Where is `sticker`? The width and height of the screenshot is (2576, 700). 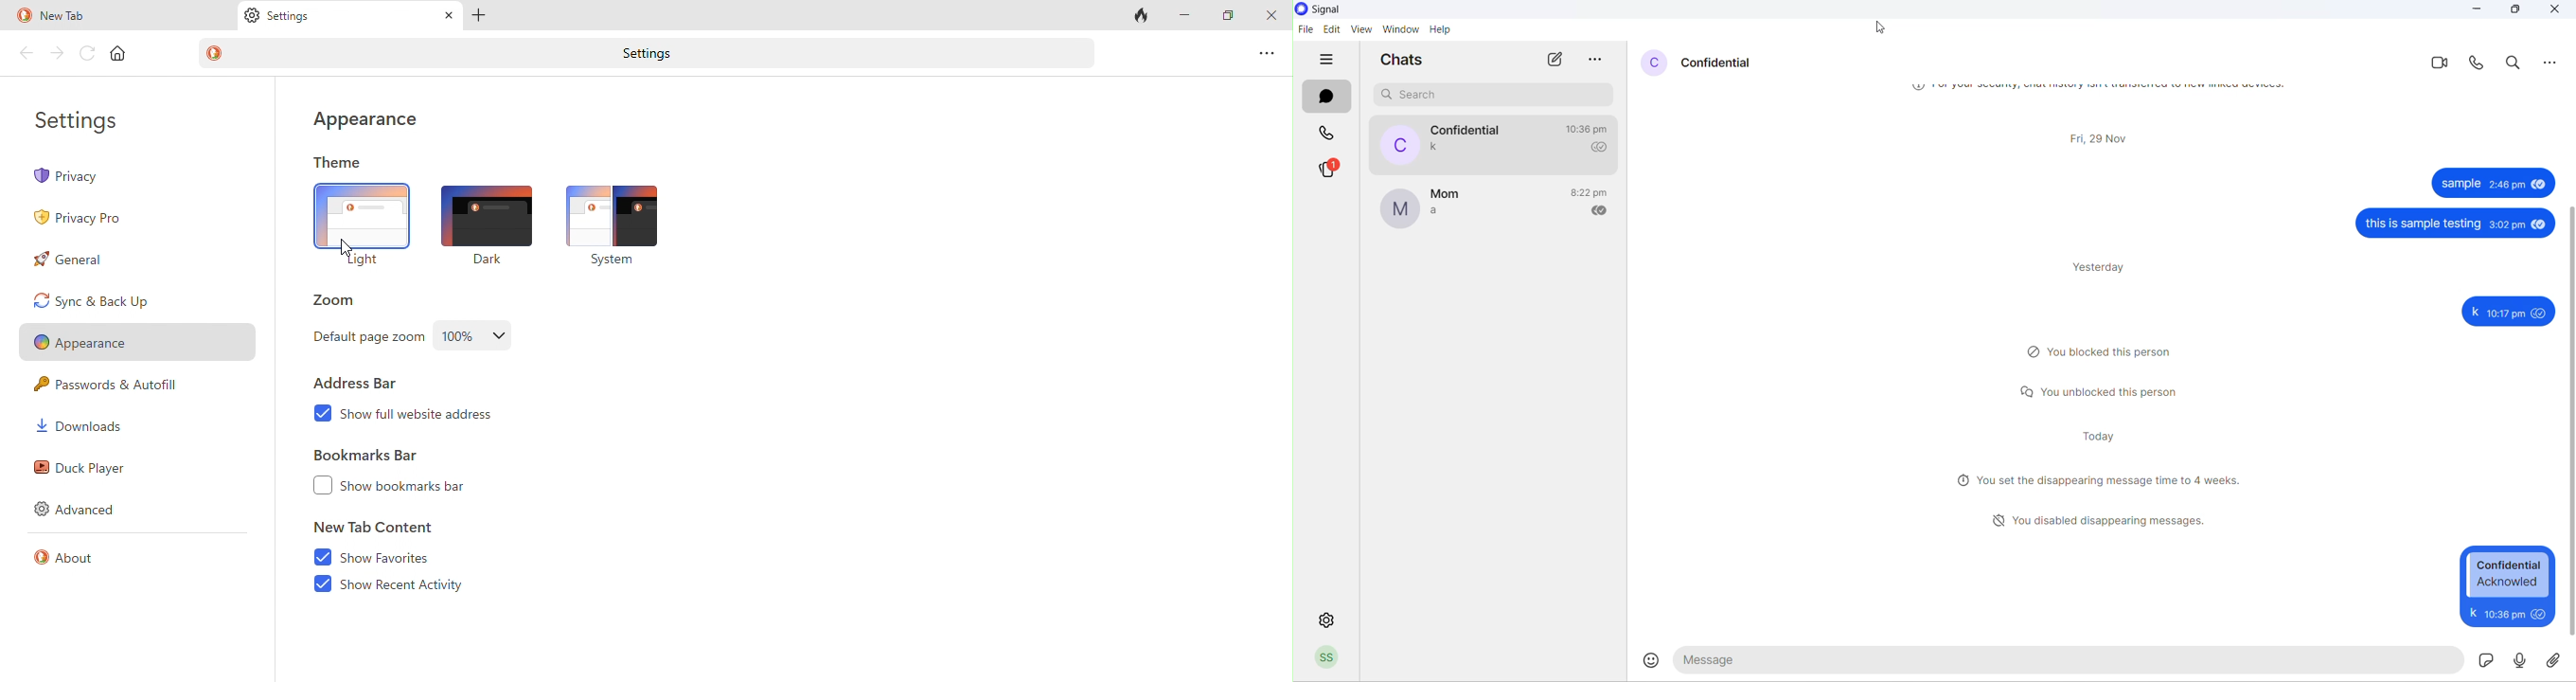
sticker is located at coordinates (2485, 659).